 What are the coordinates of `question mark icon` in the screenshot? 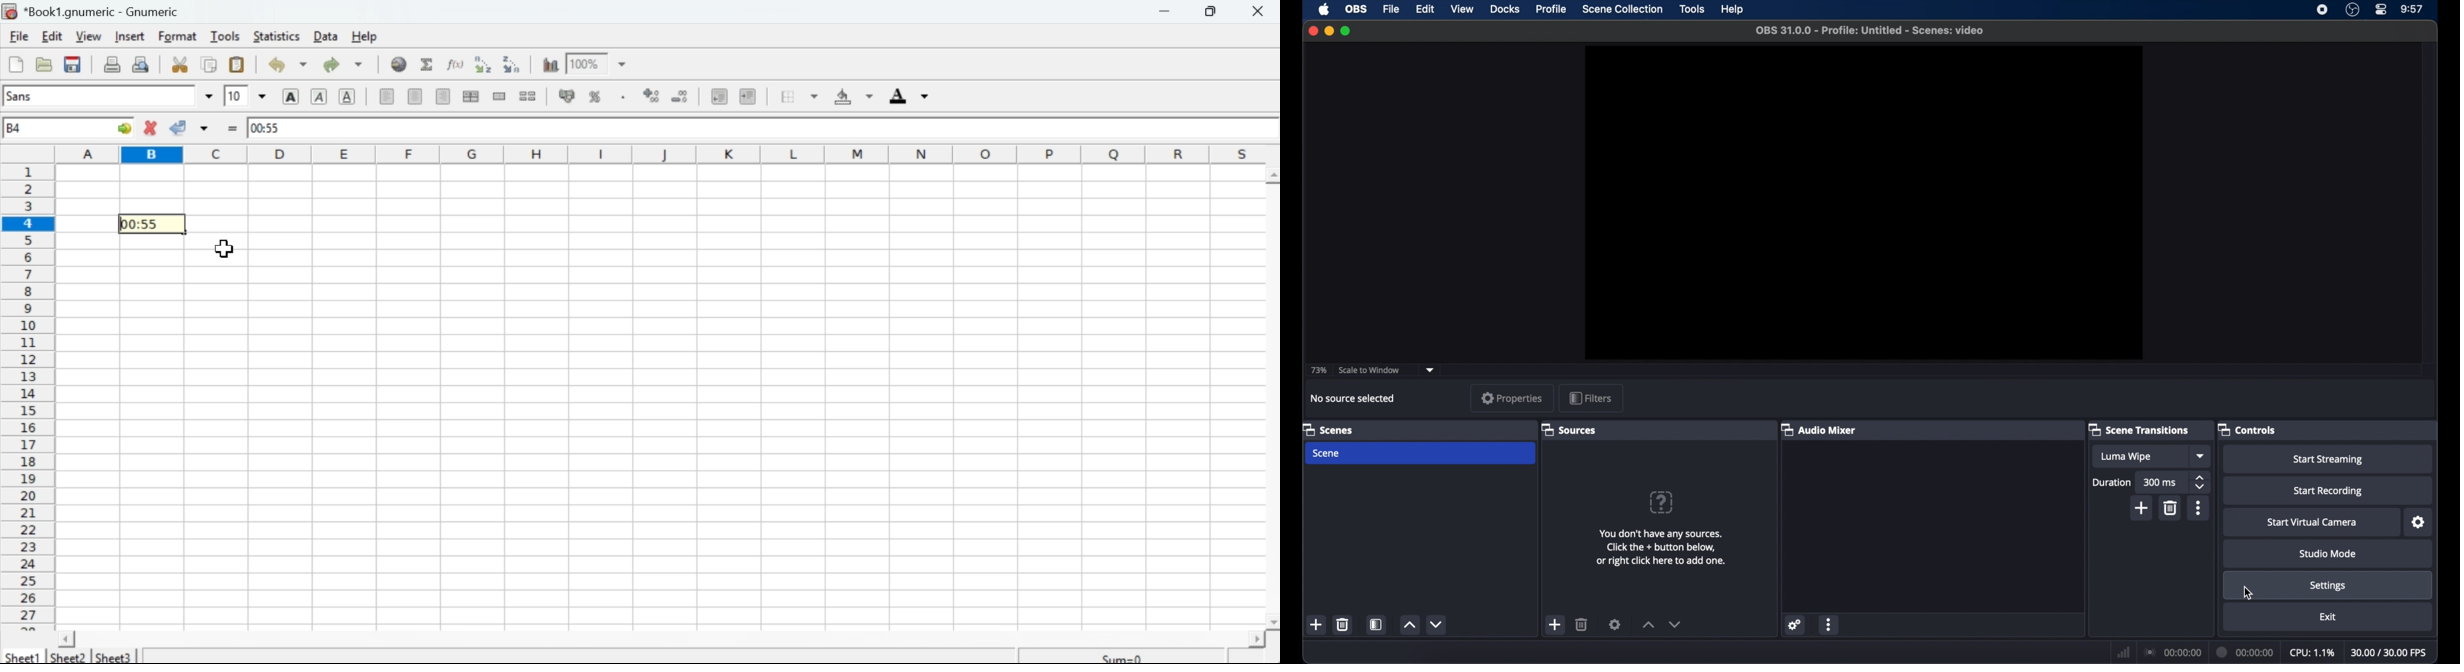 It's located at (1661, 501).